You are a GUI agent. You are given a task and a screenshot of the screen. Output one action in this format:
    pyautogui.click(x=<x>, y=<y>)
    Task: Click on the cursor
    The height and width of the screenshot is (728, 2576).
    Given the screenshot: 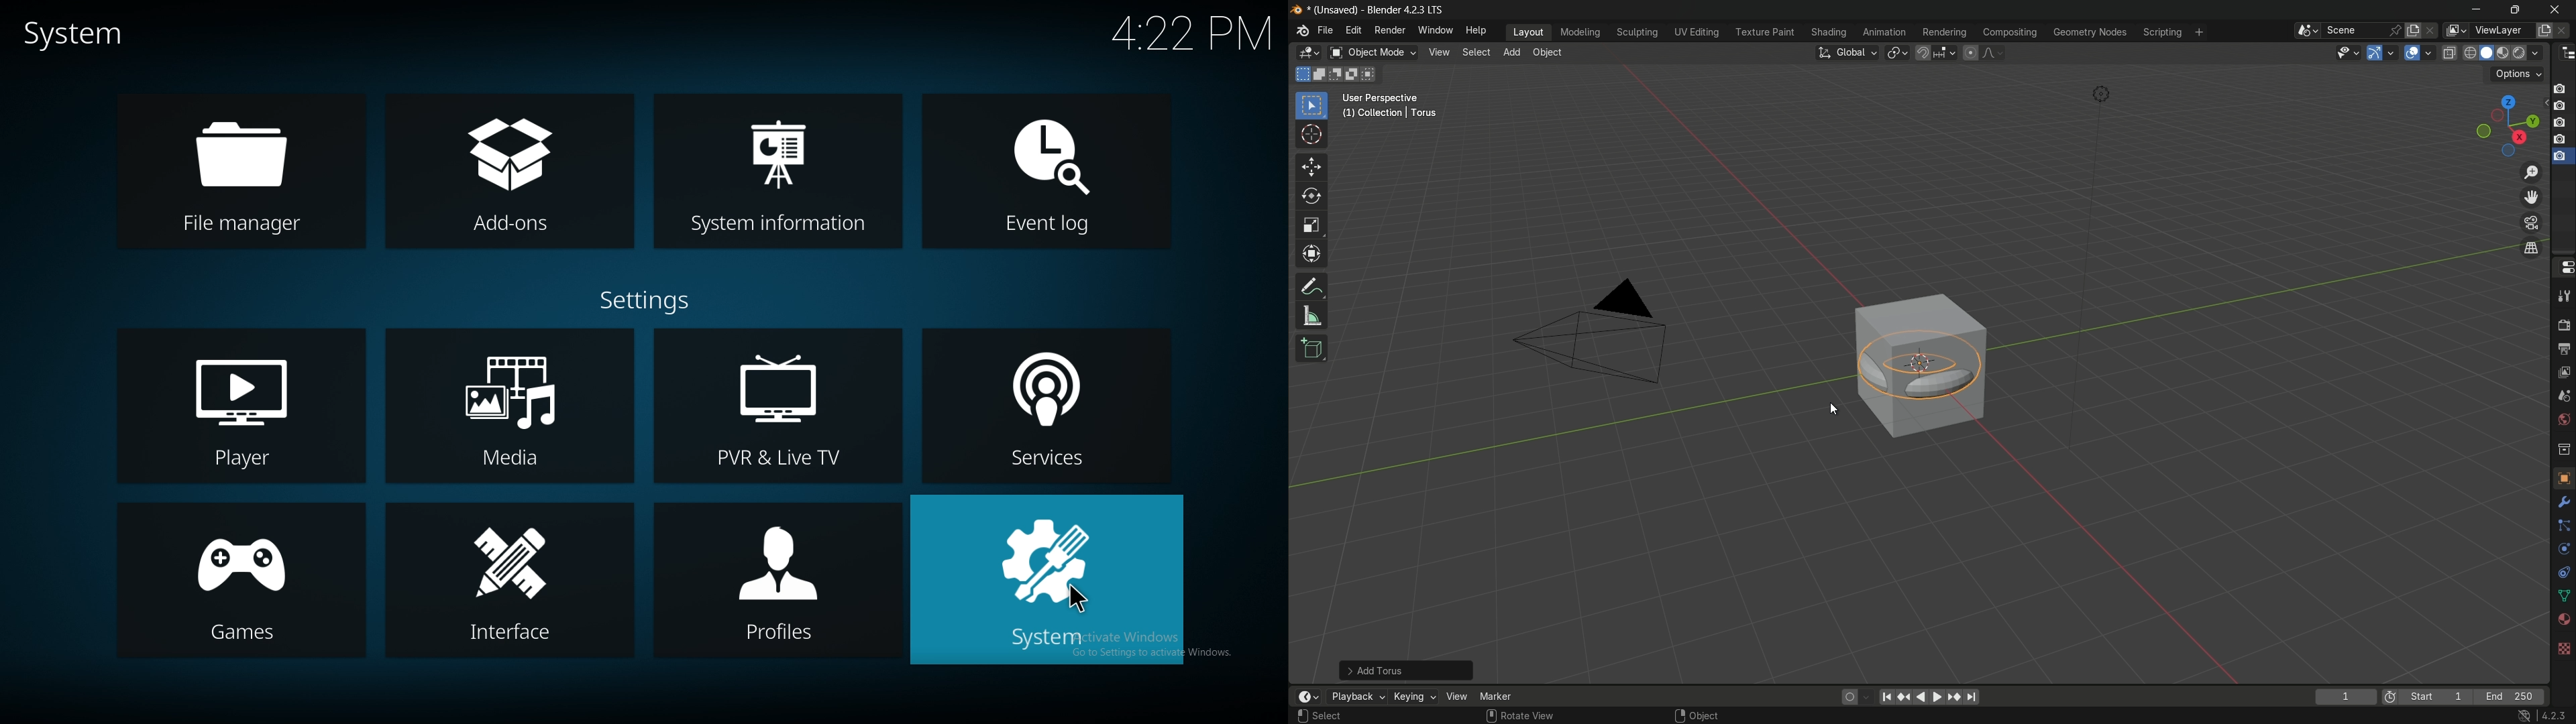 What is the action you would take?
    pyautogui.click(x=1311, y=135)
    